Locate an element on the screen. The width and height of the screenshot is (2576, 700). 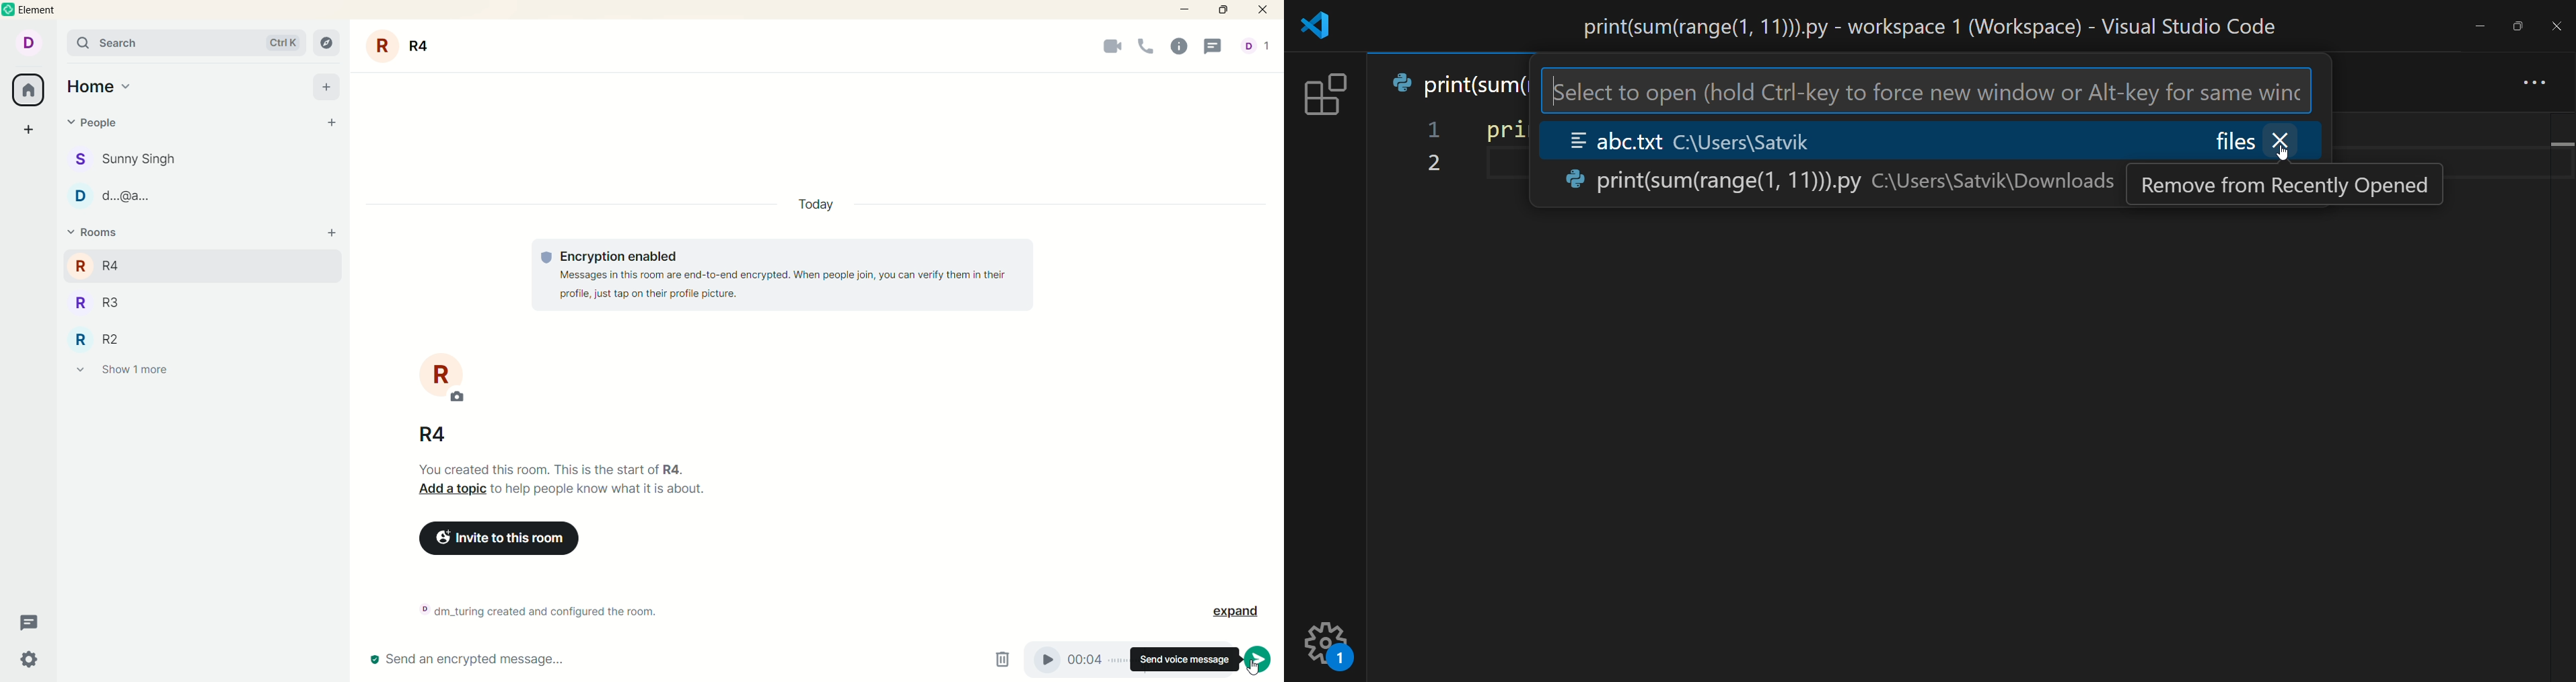
close is located at coordinates (1266, 10).